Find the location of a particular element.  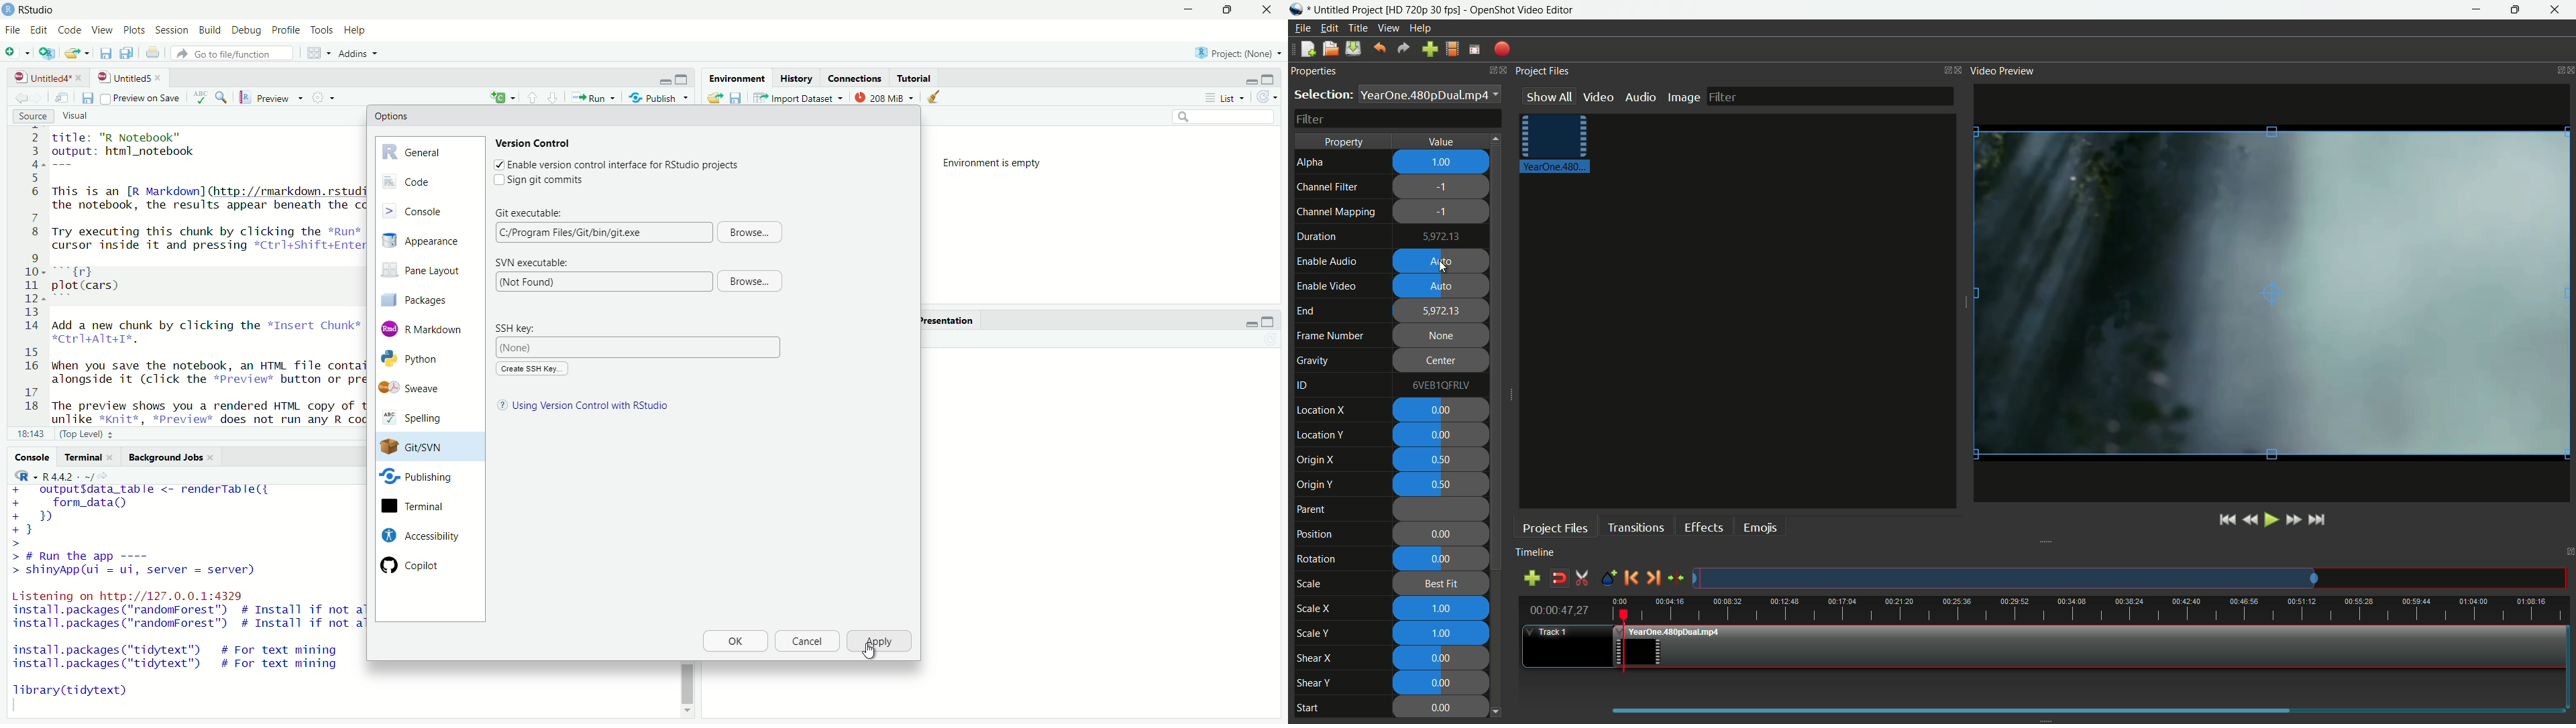

6VEB1QFRLV is located at coordinates (1438, 385).